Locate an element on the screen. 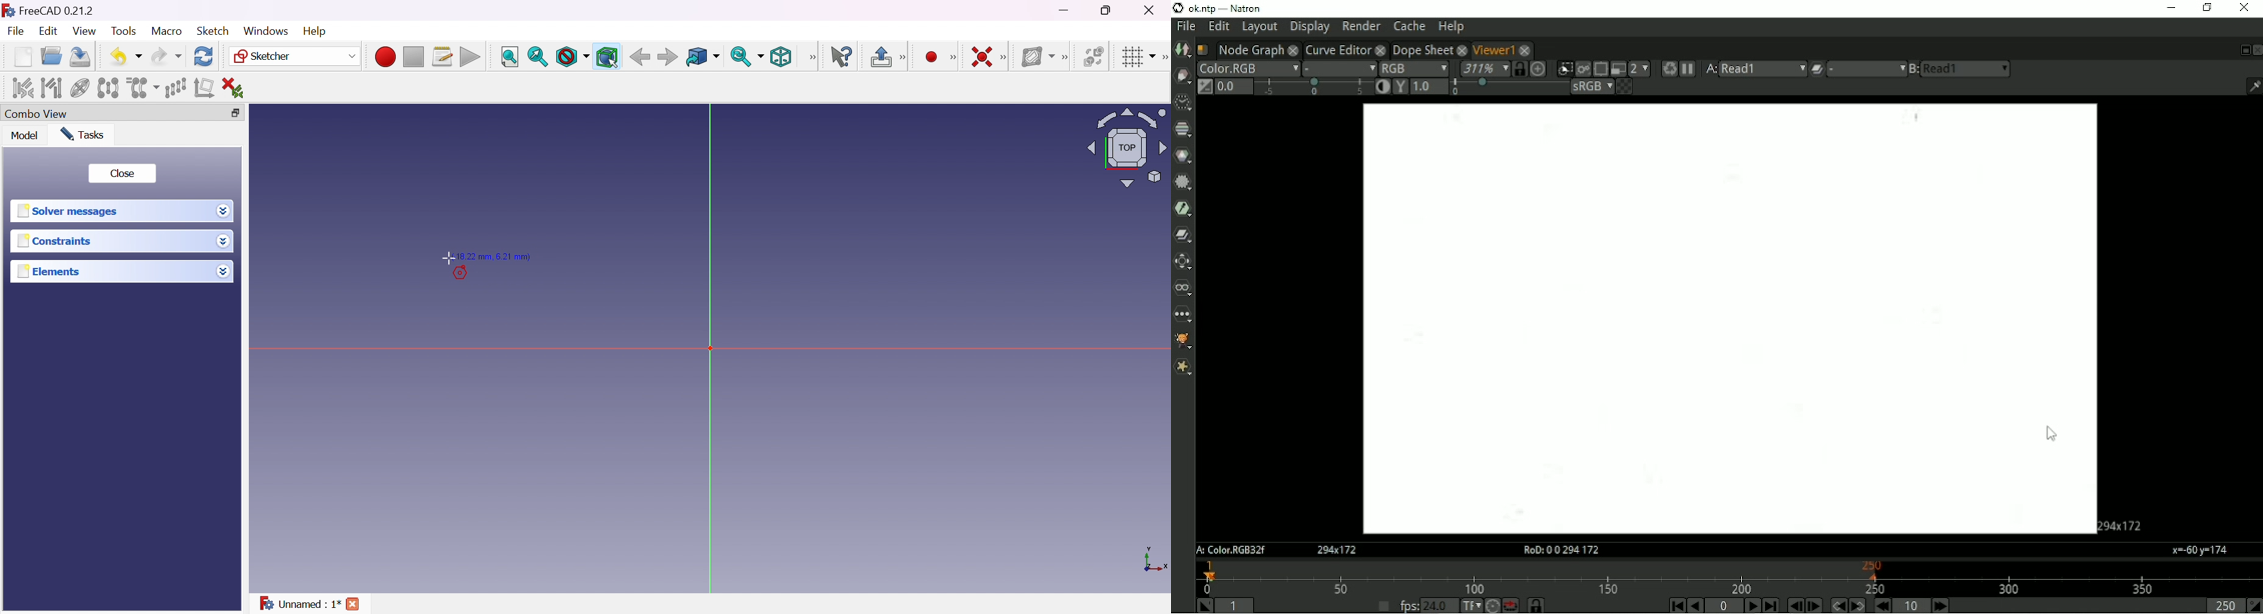 The width and height of the screenshot is (2268, 616). logo is located at coordinates (1178, 8).